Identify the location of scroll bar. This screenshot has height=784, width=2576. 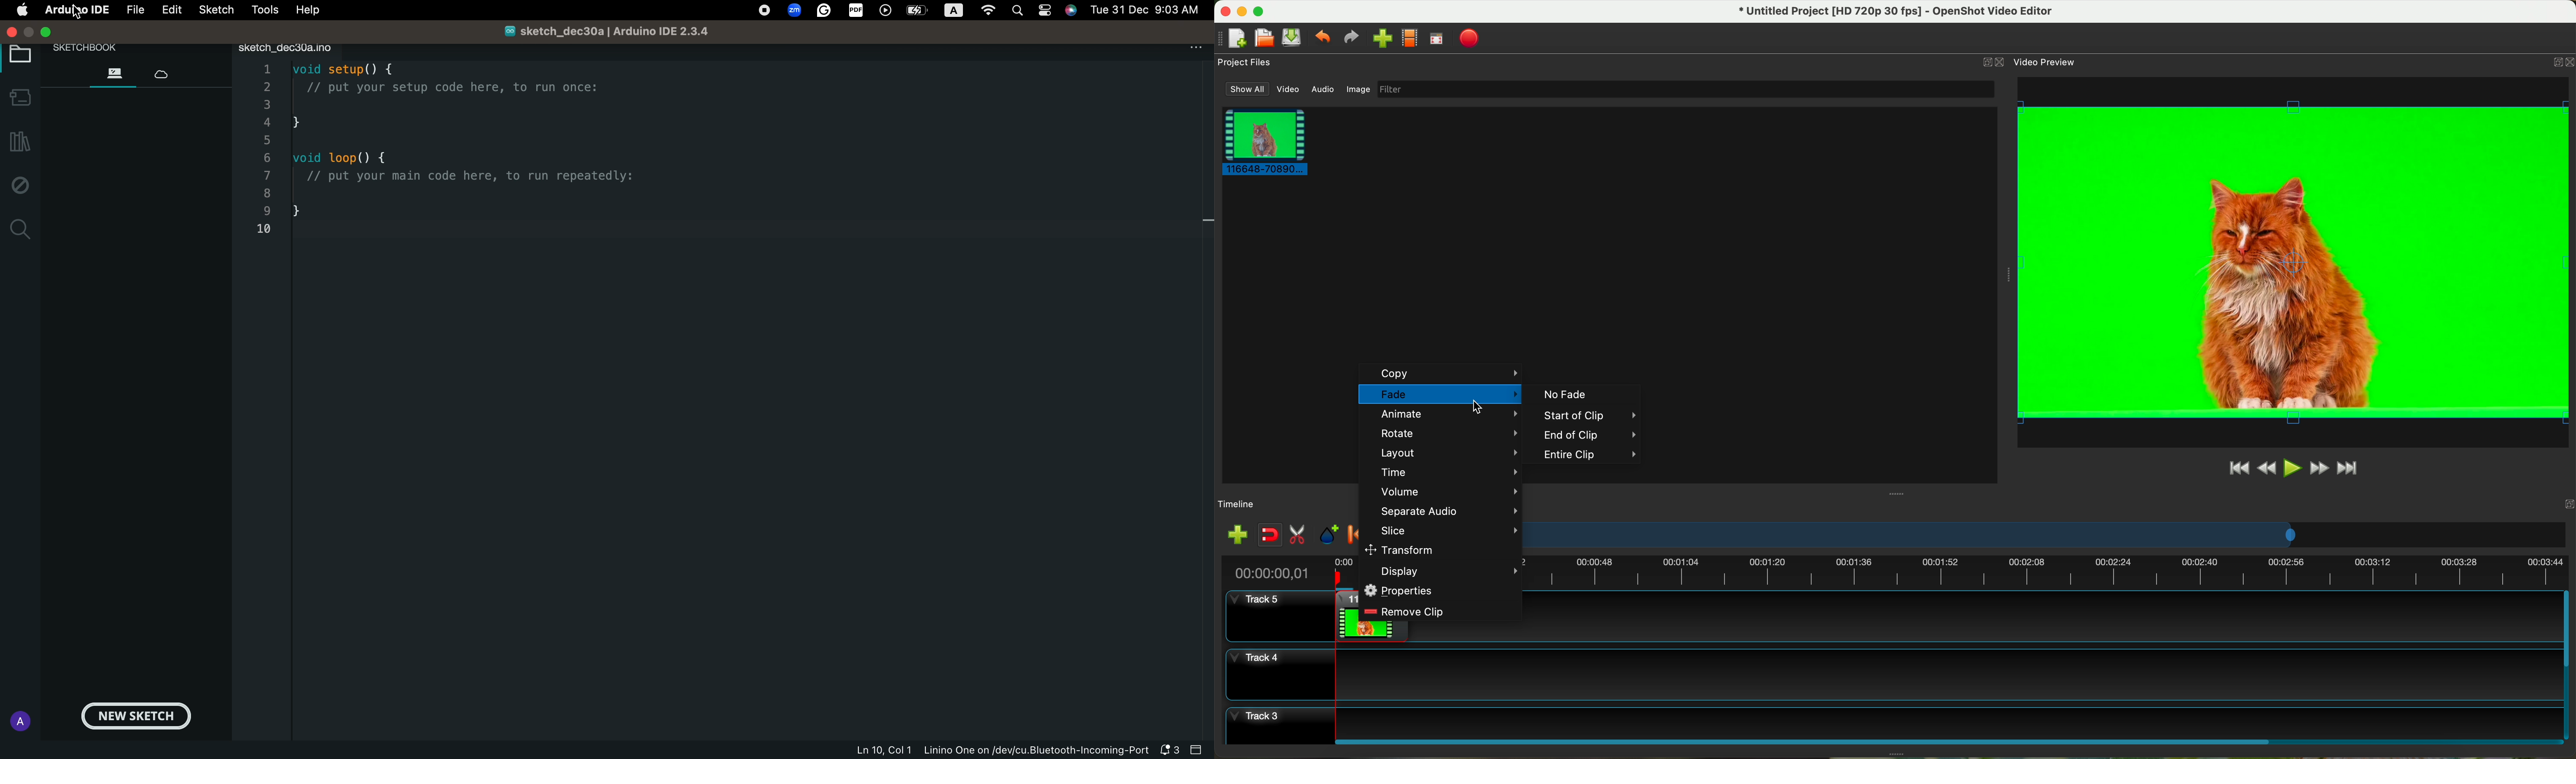
(2568, 665).